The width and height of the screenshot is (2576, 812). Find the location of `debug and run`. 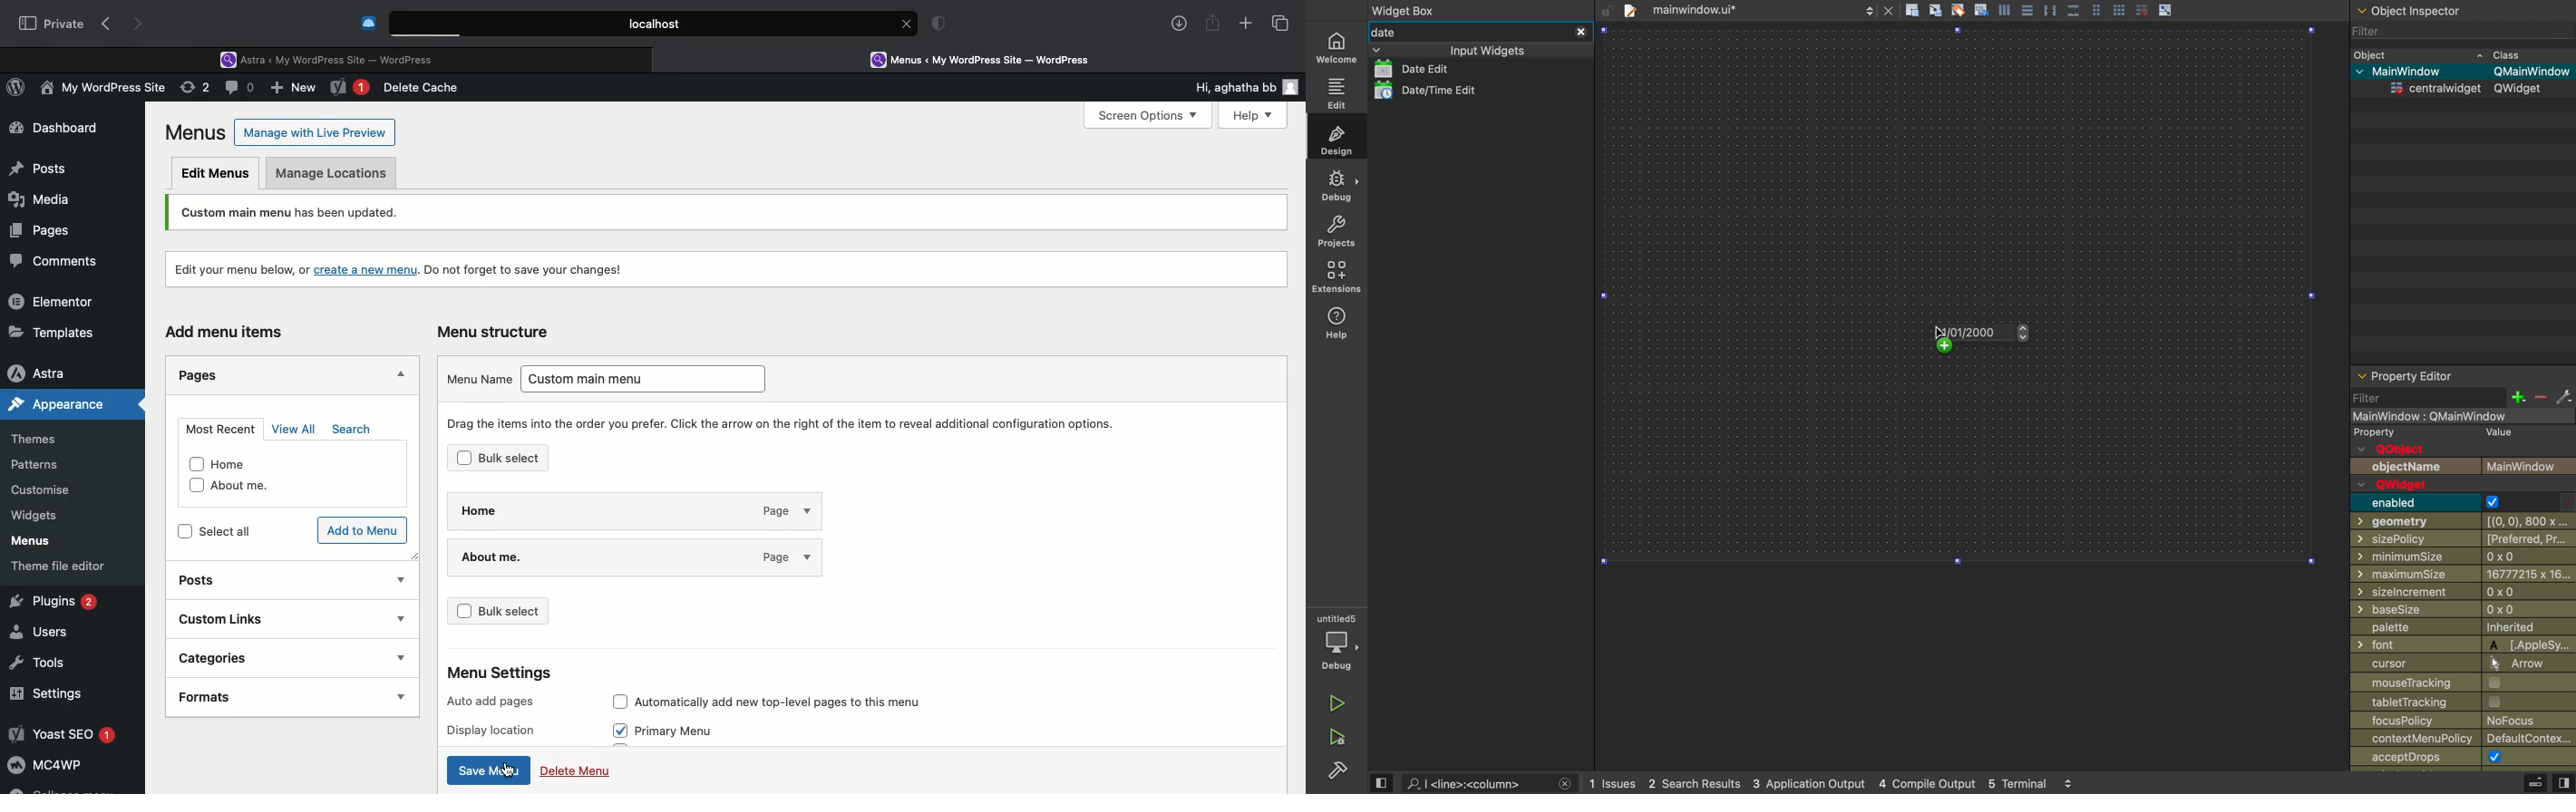

debug and run is located at coordinates (1340, 737).